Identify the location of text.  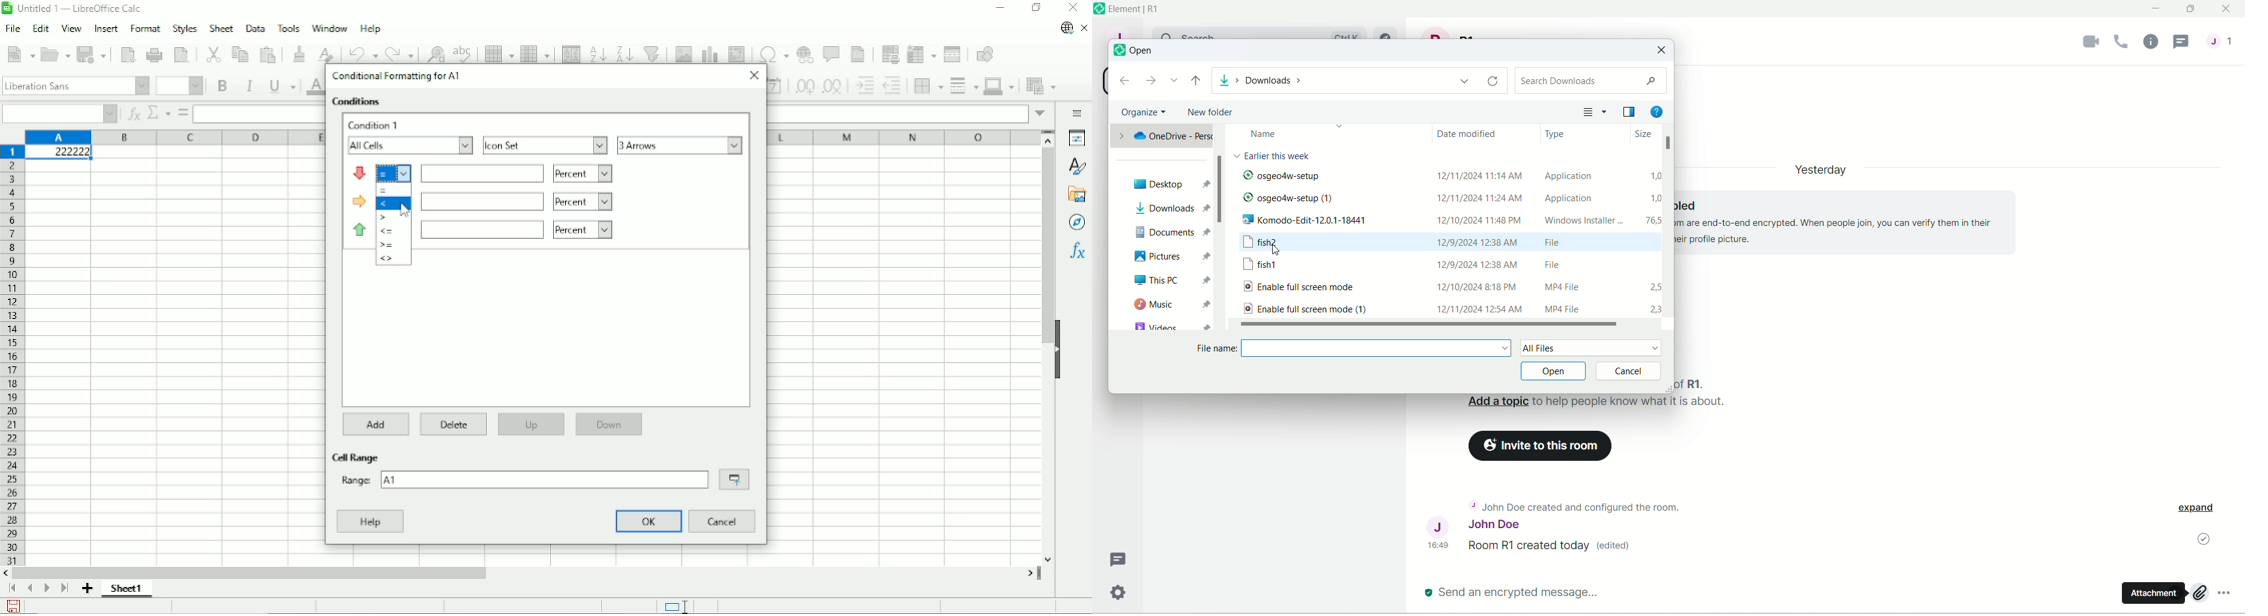
(1278, 156).